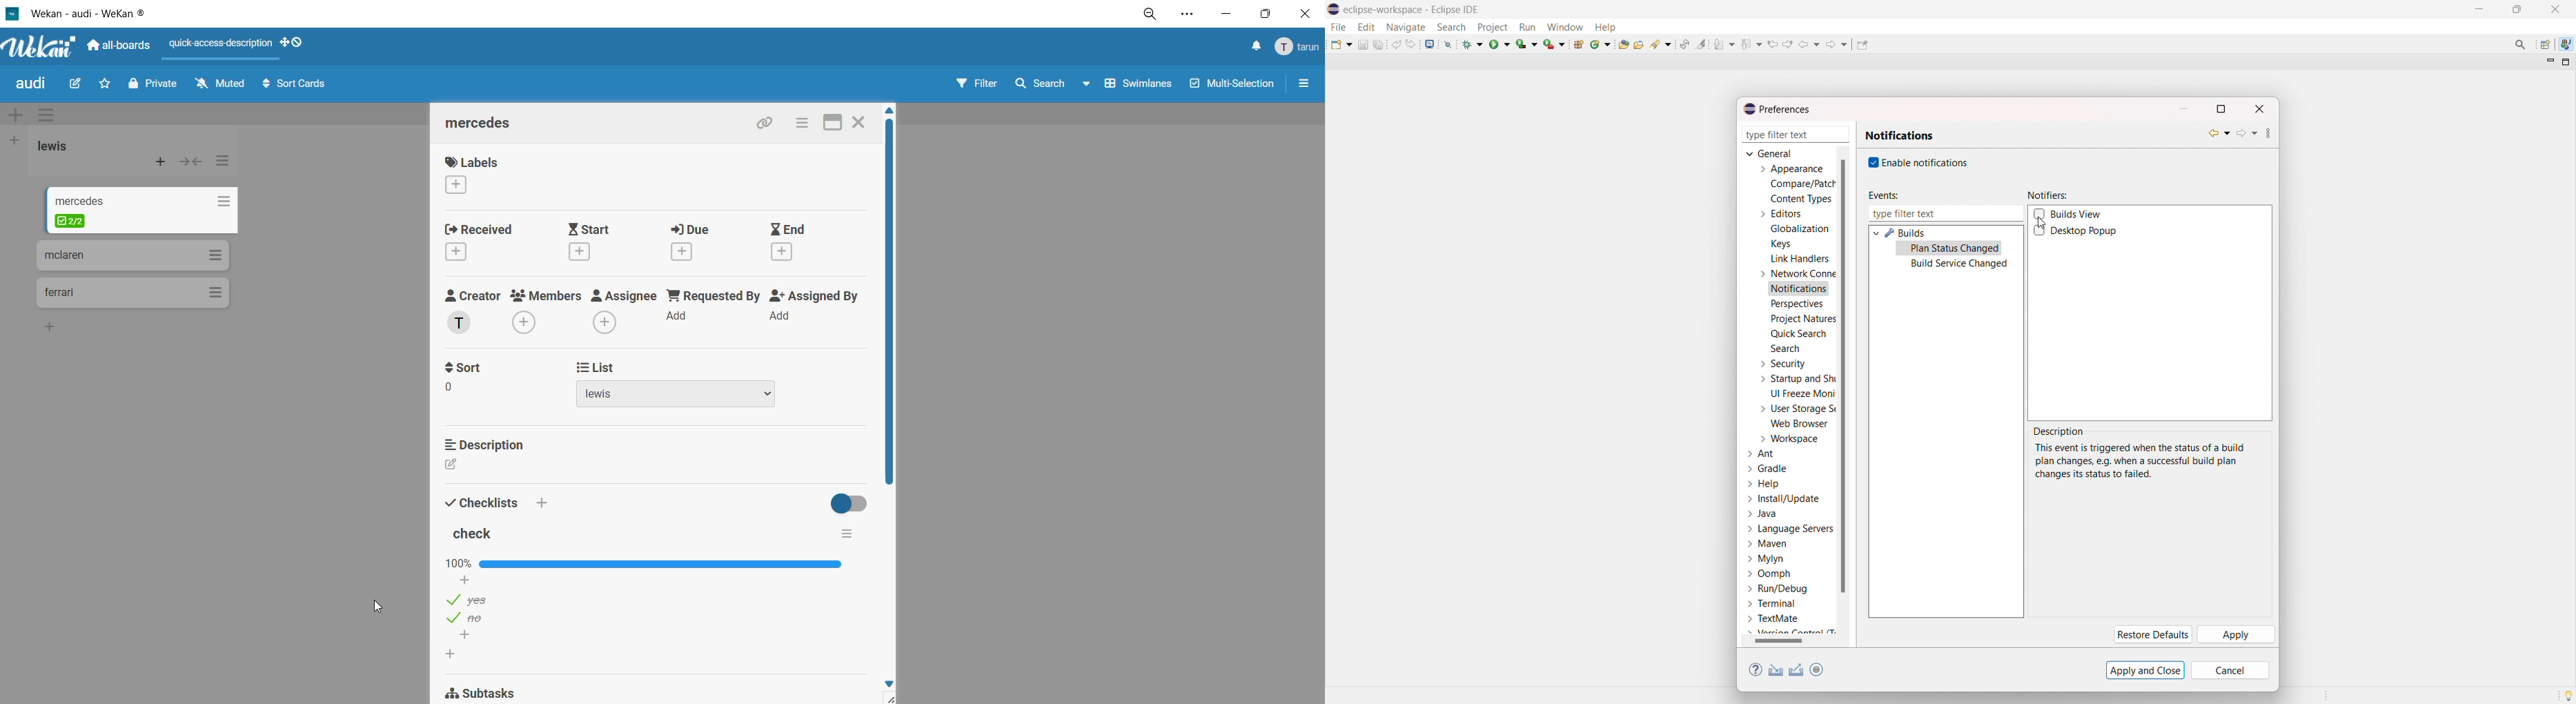 This screenshot has height=728, width=2576. What do you see at coordinates (21, 115) in the screenshot?
I see `add swimlane` at bounding box center [21, 115].